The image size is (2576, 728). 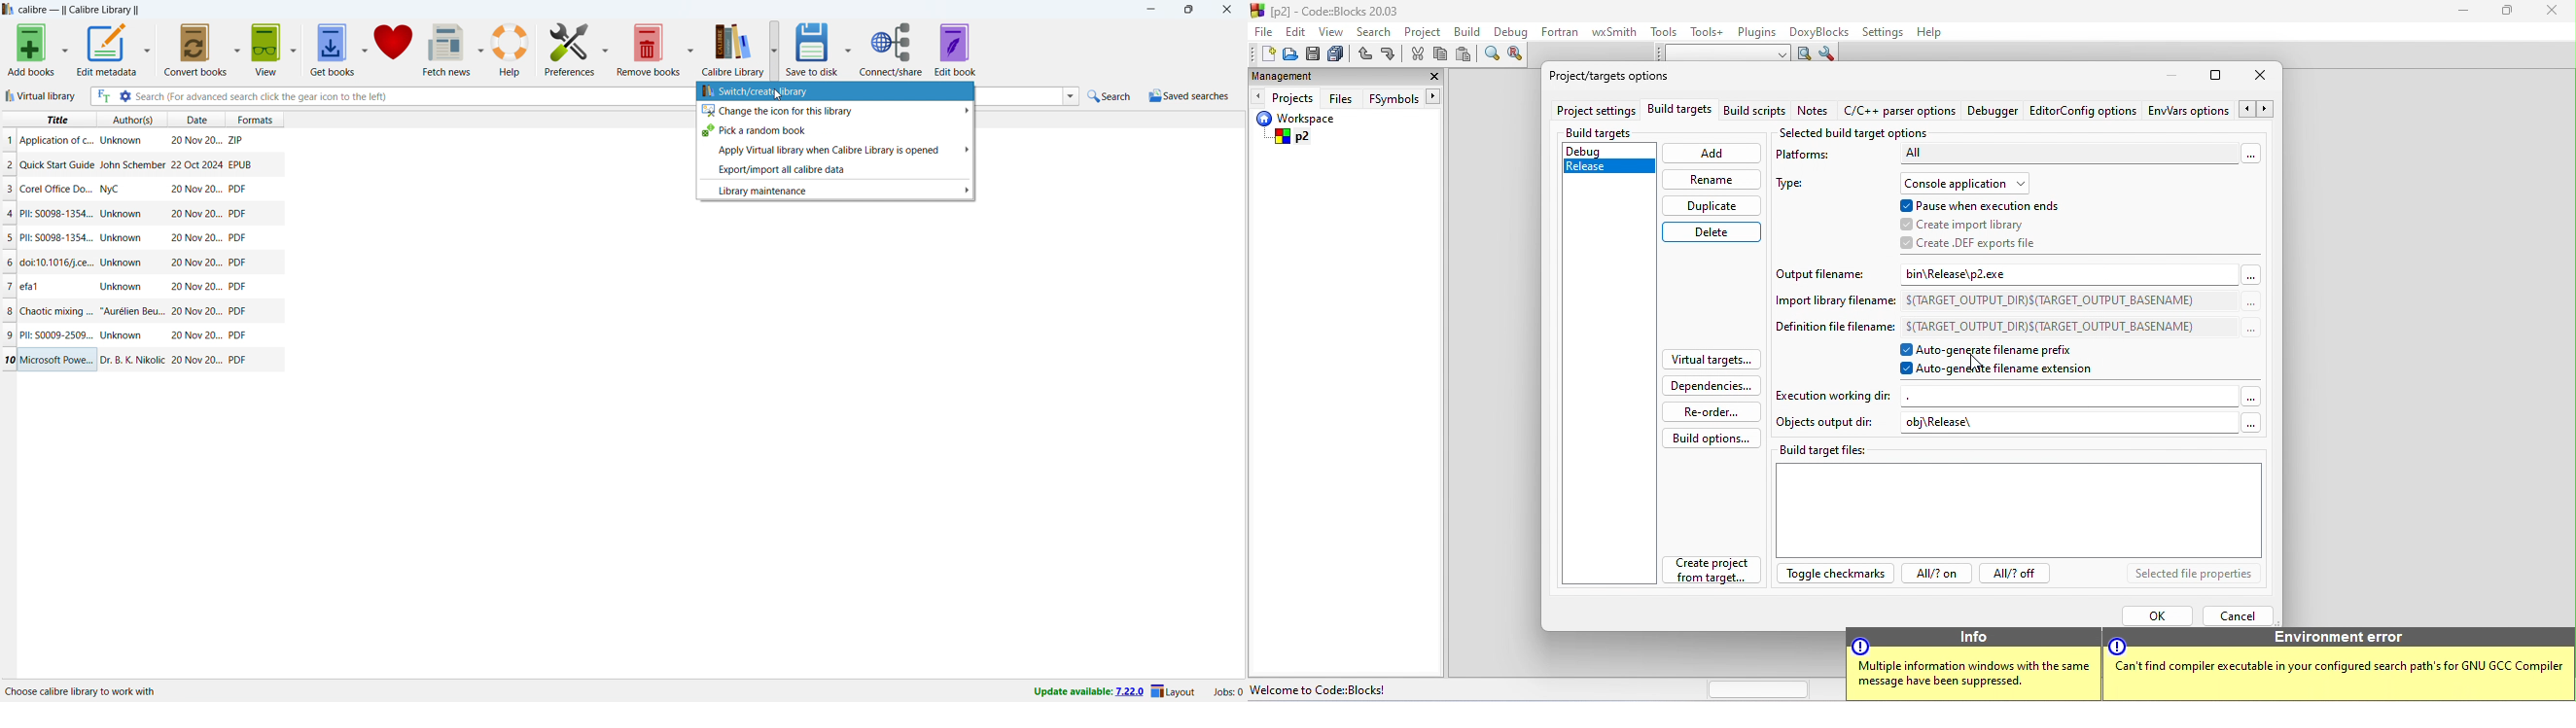 What do you see at coordinates (835, 151) in the screenshot?
I see `apply virtual library when calibre library is opened` at bounding box center [835, 151].